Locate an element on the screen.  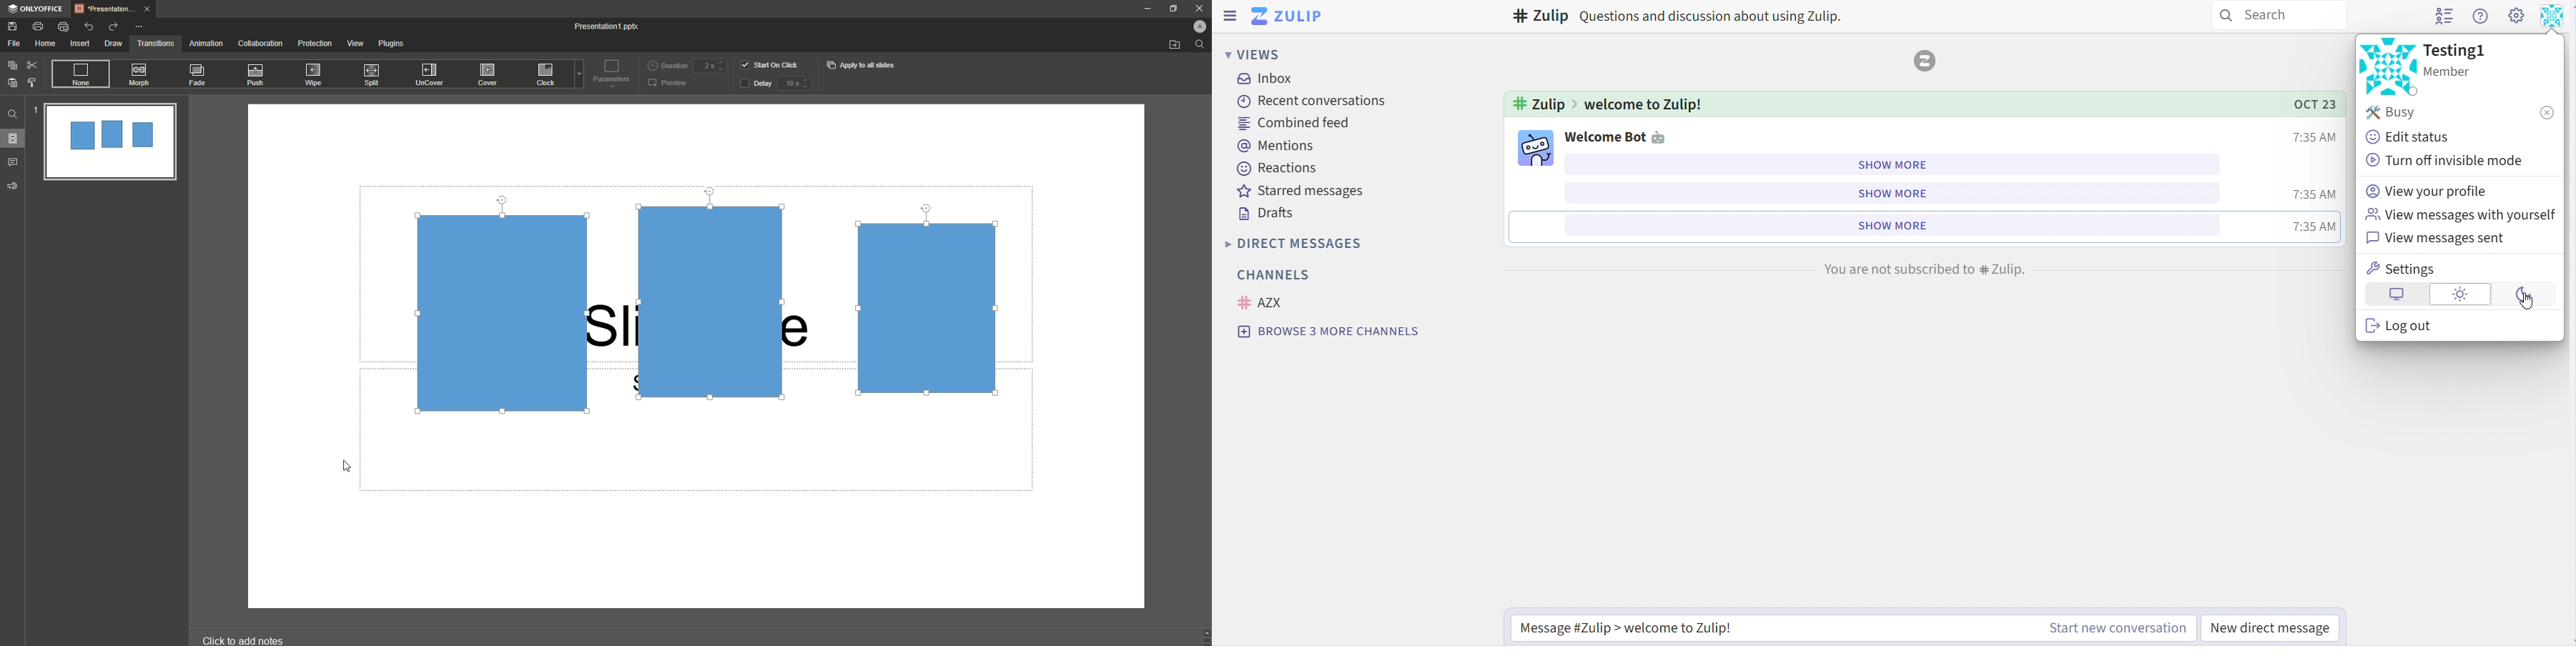
UnCover is located at coordinates (434, 75).